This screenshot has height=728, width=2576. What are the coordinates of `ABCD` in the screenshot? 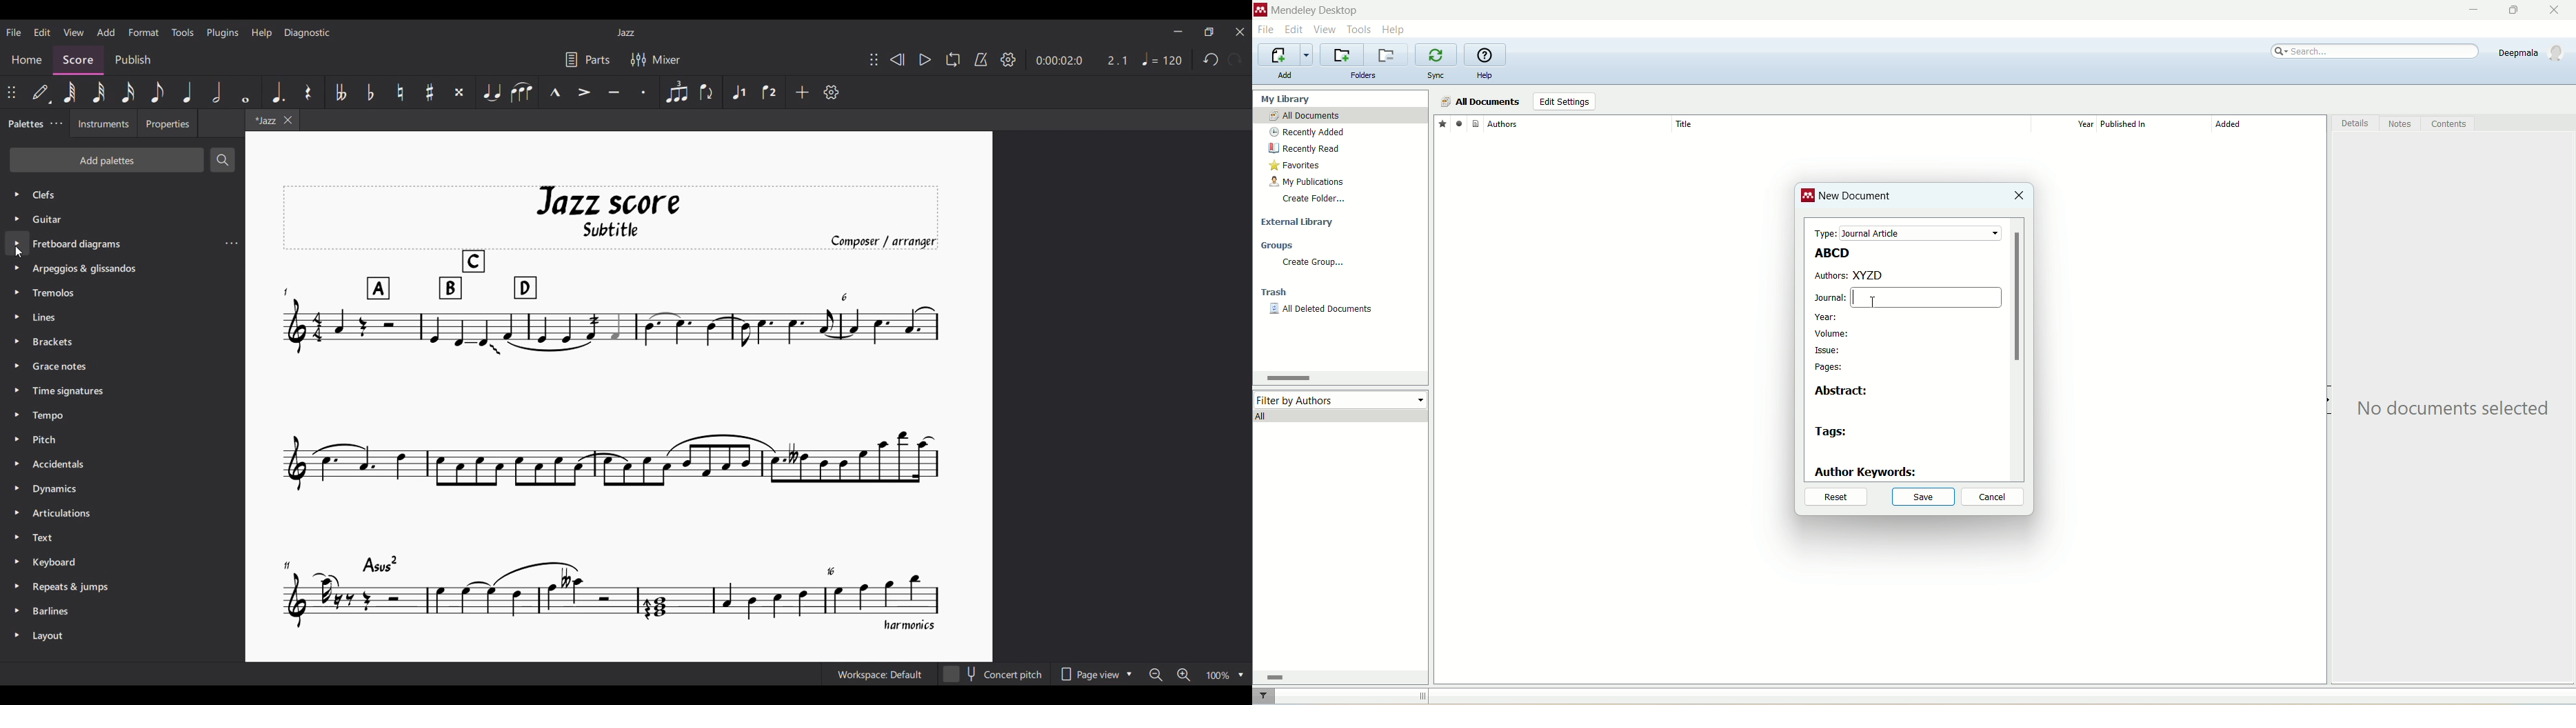 It's located at (1829, 252).